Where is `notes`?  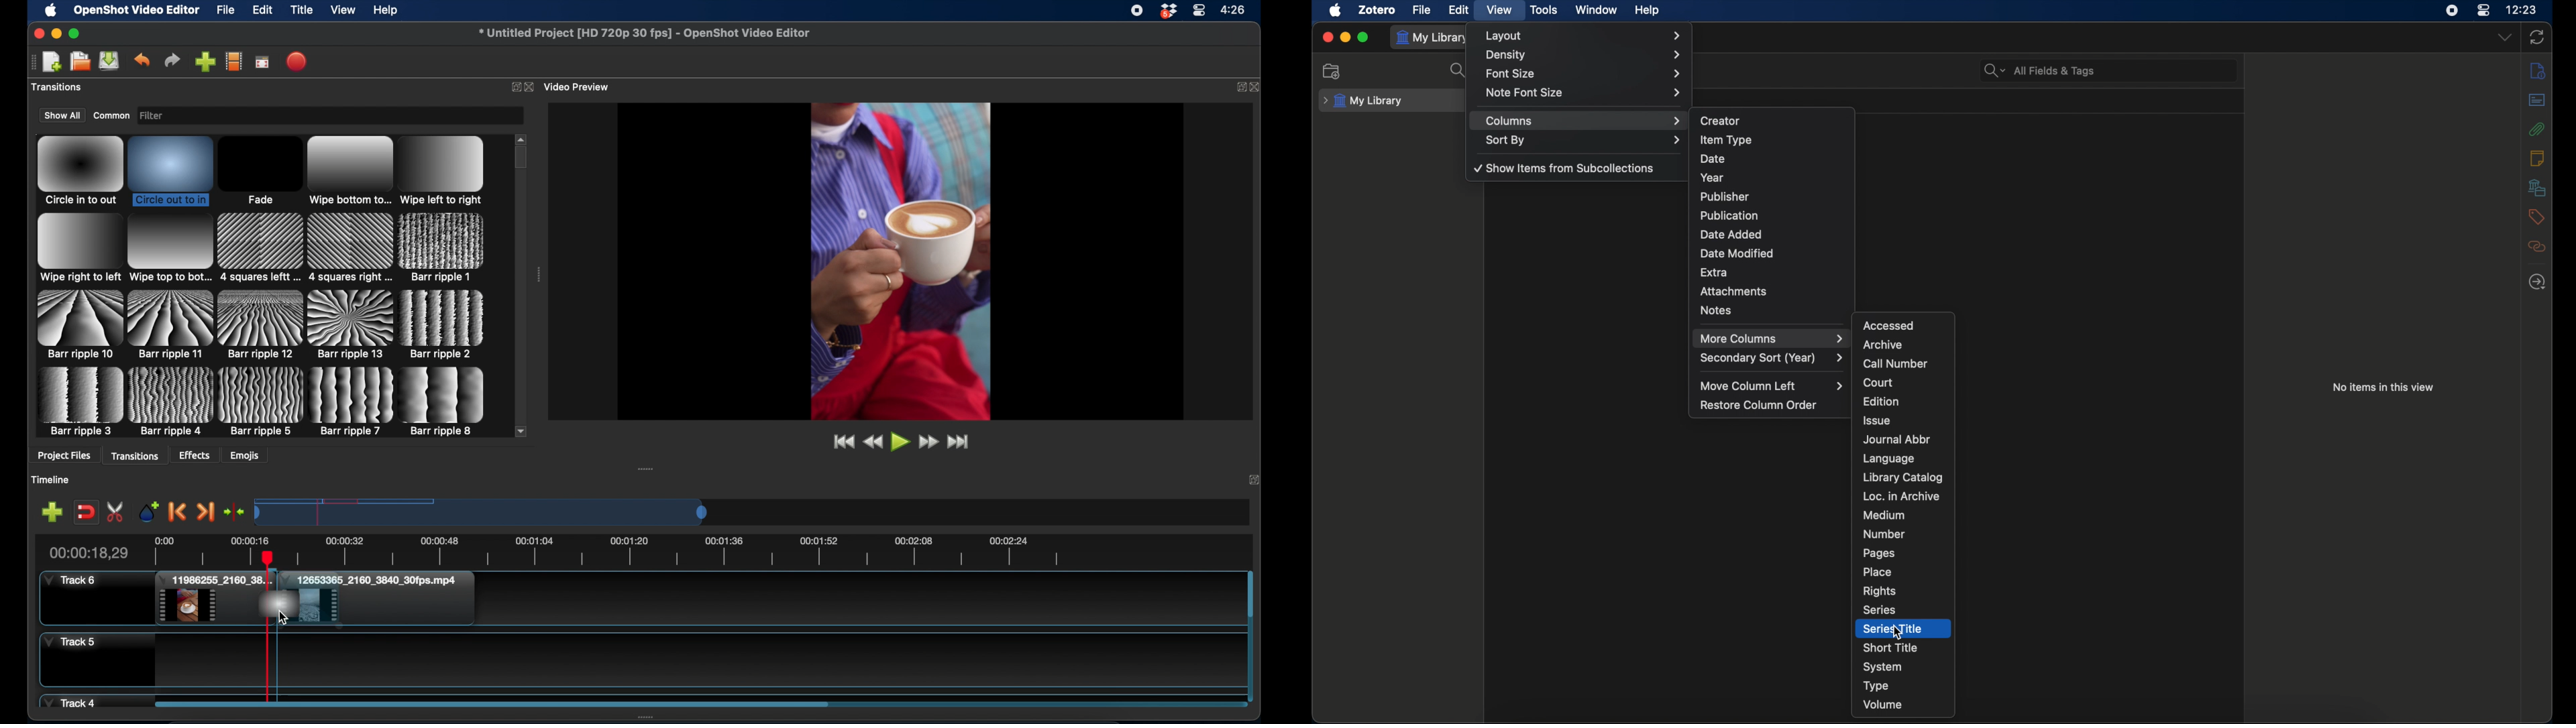 notes is located at coordinates (2537, 158).